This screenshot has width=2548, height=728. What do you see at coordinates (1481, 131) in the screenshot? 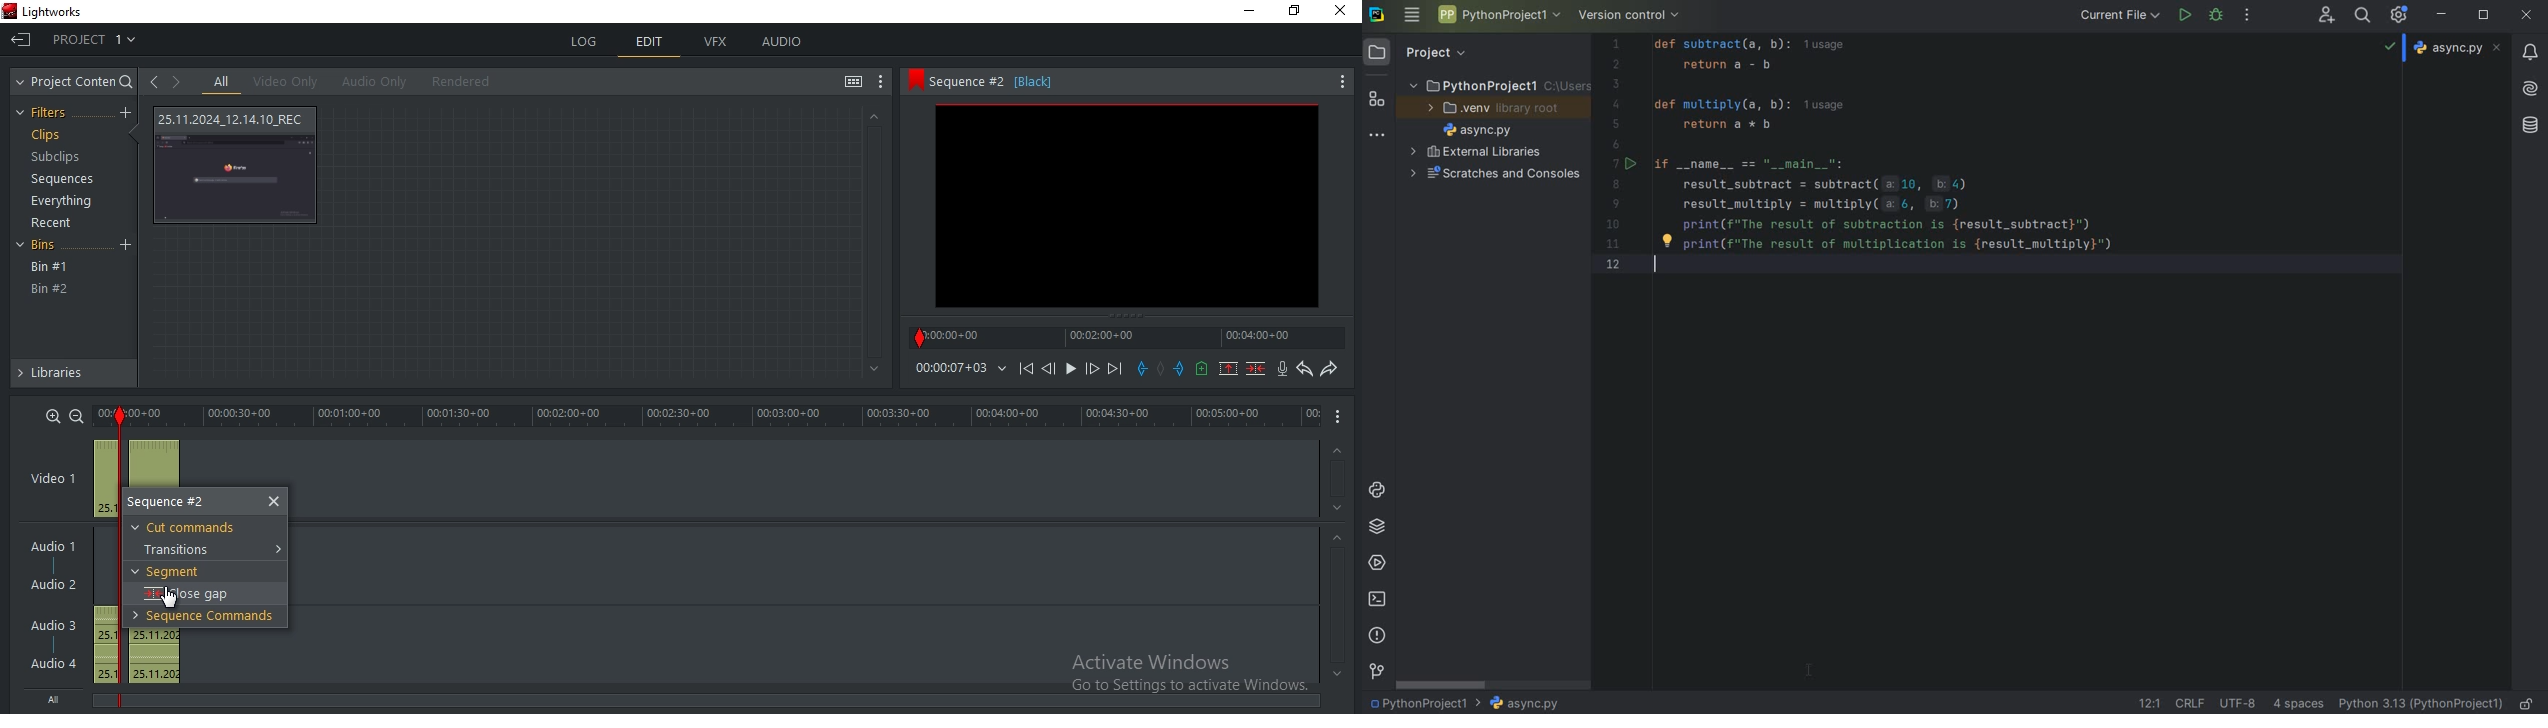
I see `file name` at bounding box center [1481, 131].